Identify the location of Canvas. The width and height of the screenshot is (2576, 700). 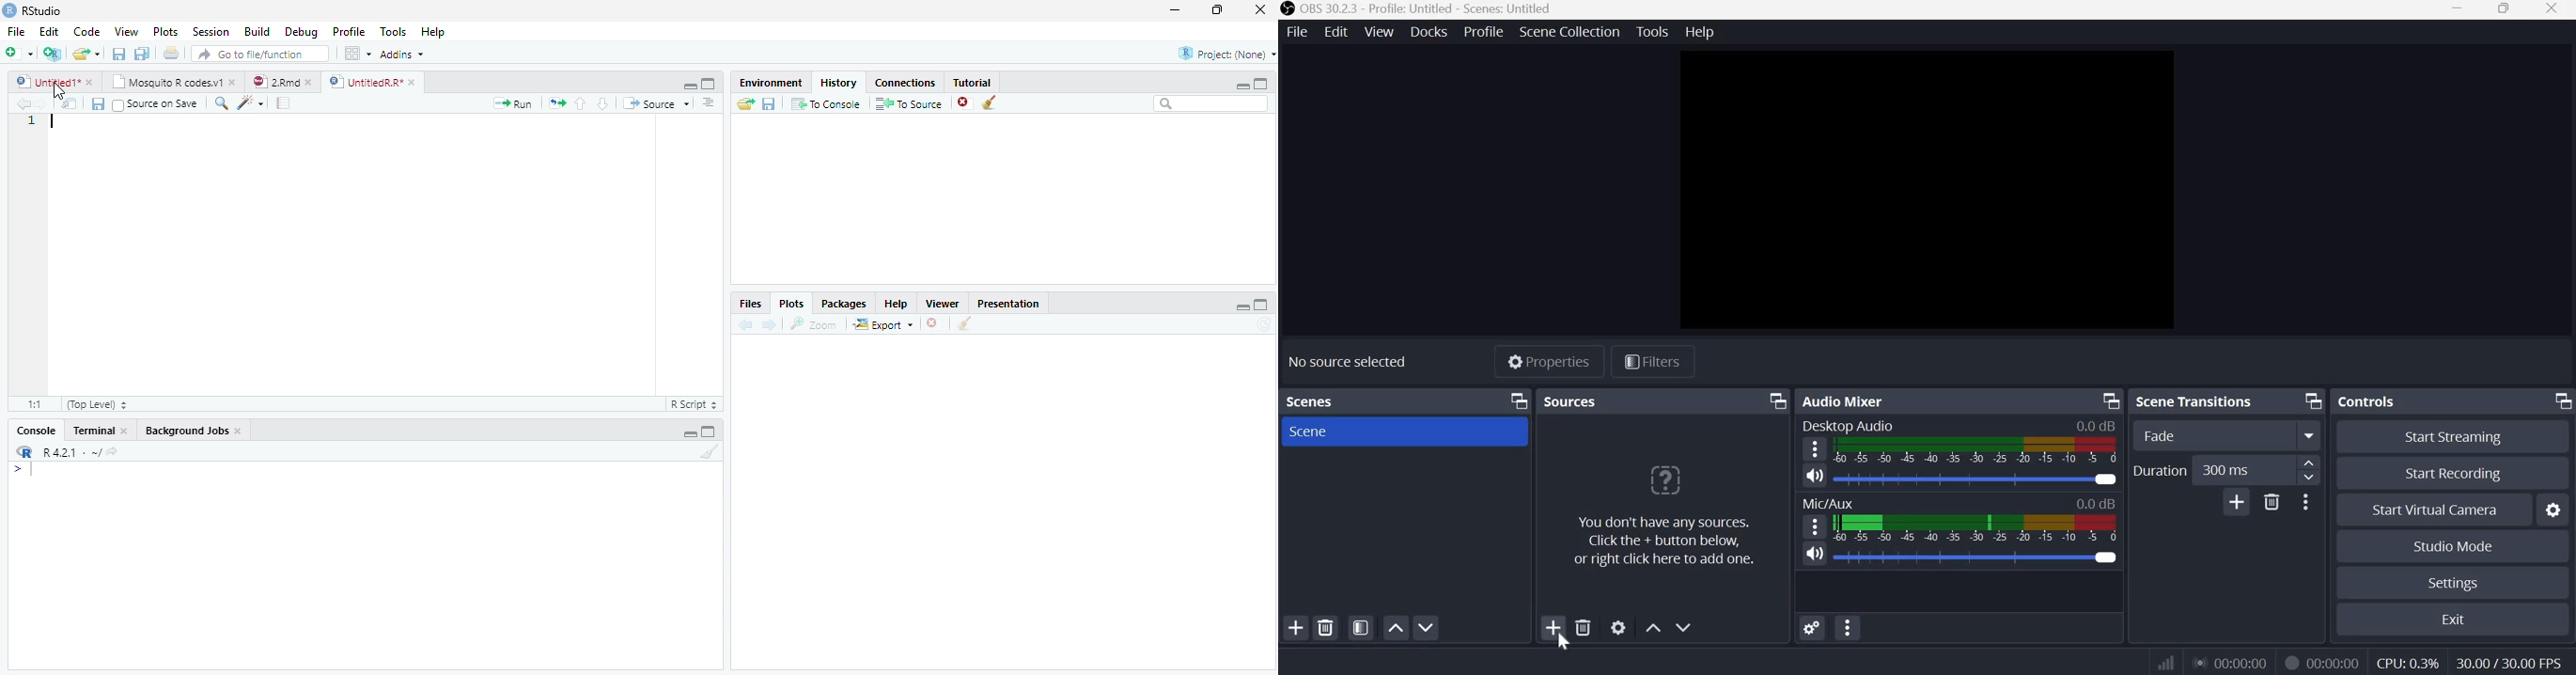
(1922, 193).